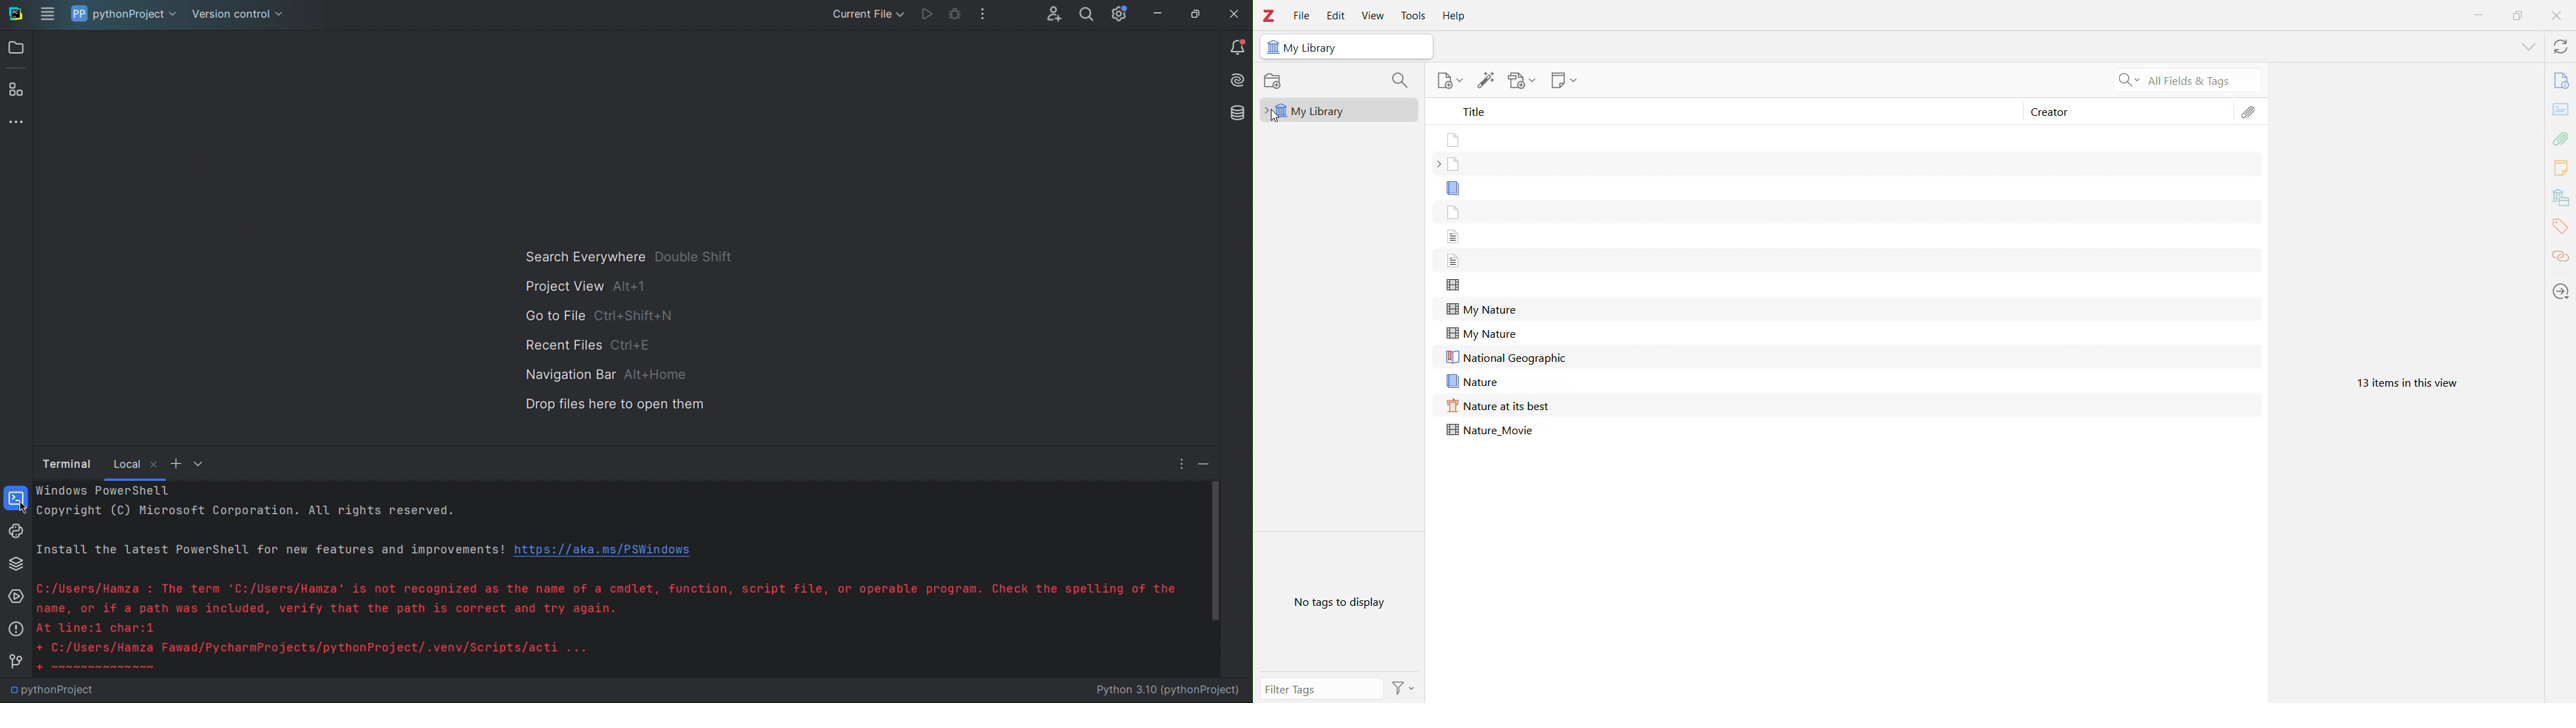 This screenshot has width=2576, height=728. What do you see at coordinates (2560, 198) in the screenshot?
I see `Libraries and Collections` at bounding box center [2560, 198].